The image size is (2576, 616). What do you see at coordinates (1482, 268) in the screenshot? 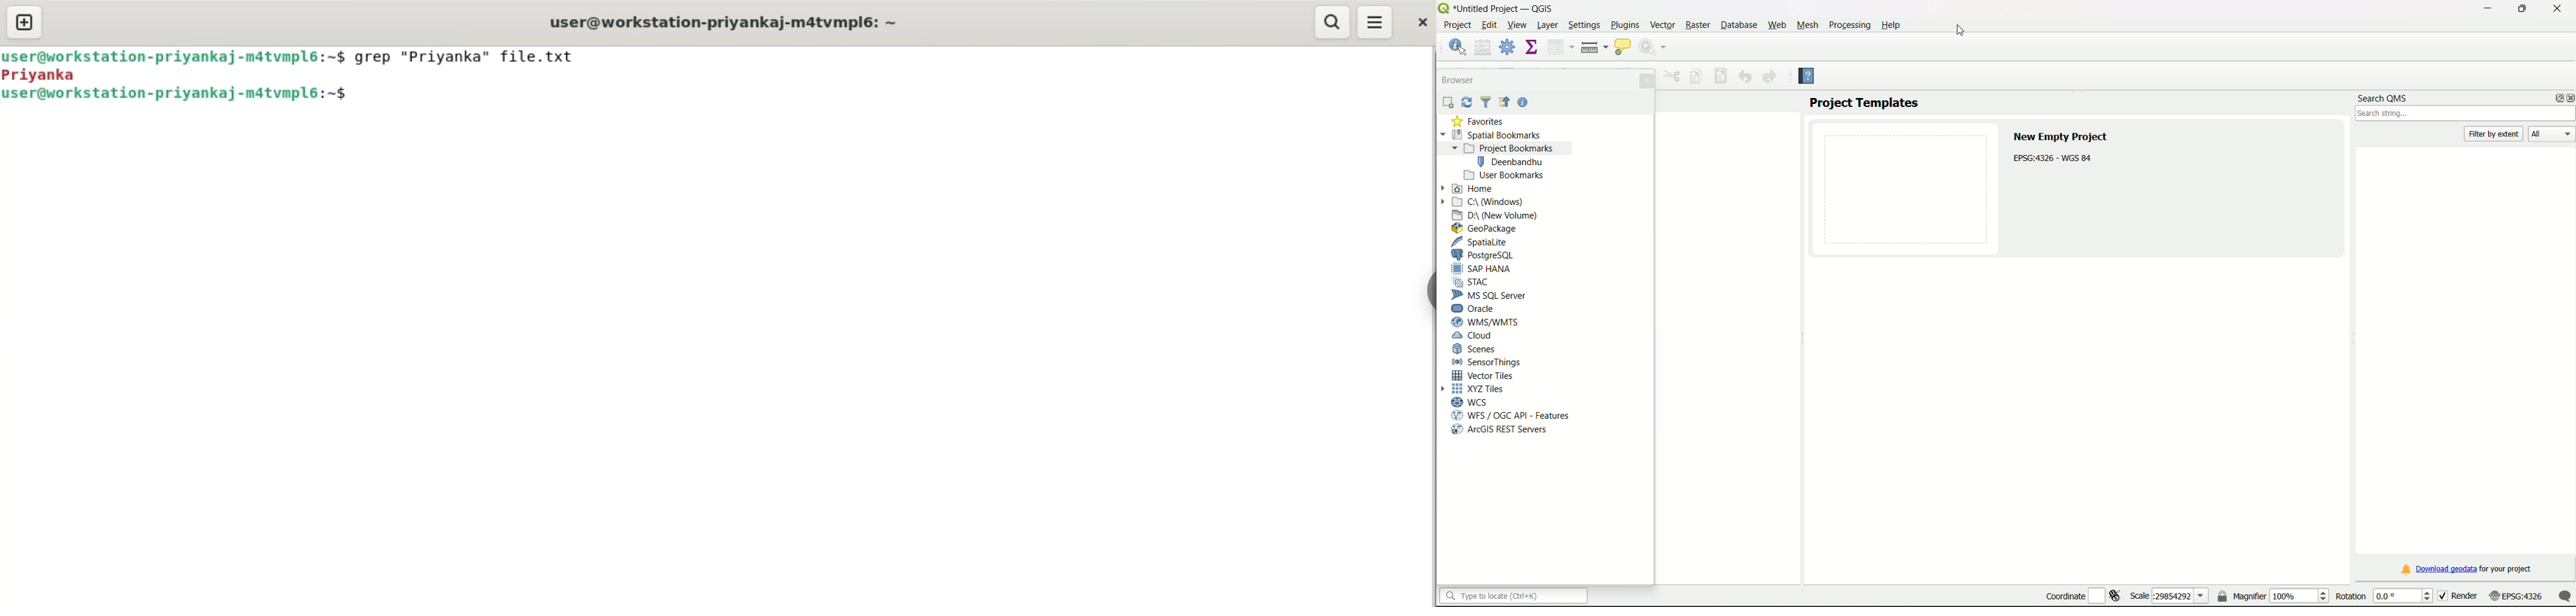
I see `SAP Hana` at bounding box center [1482, 268].